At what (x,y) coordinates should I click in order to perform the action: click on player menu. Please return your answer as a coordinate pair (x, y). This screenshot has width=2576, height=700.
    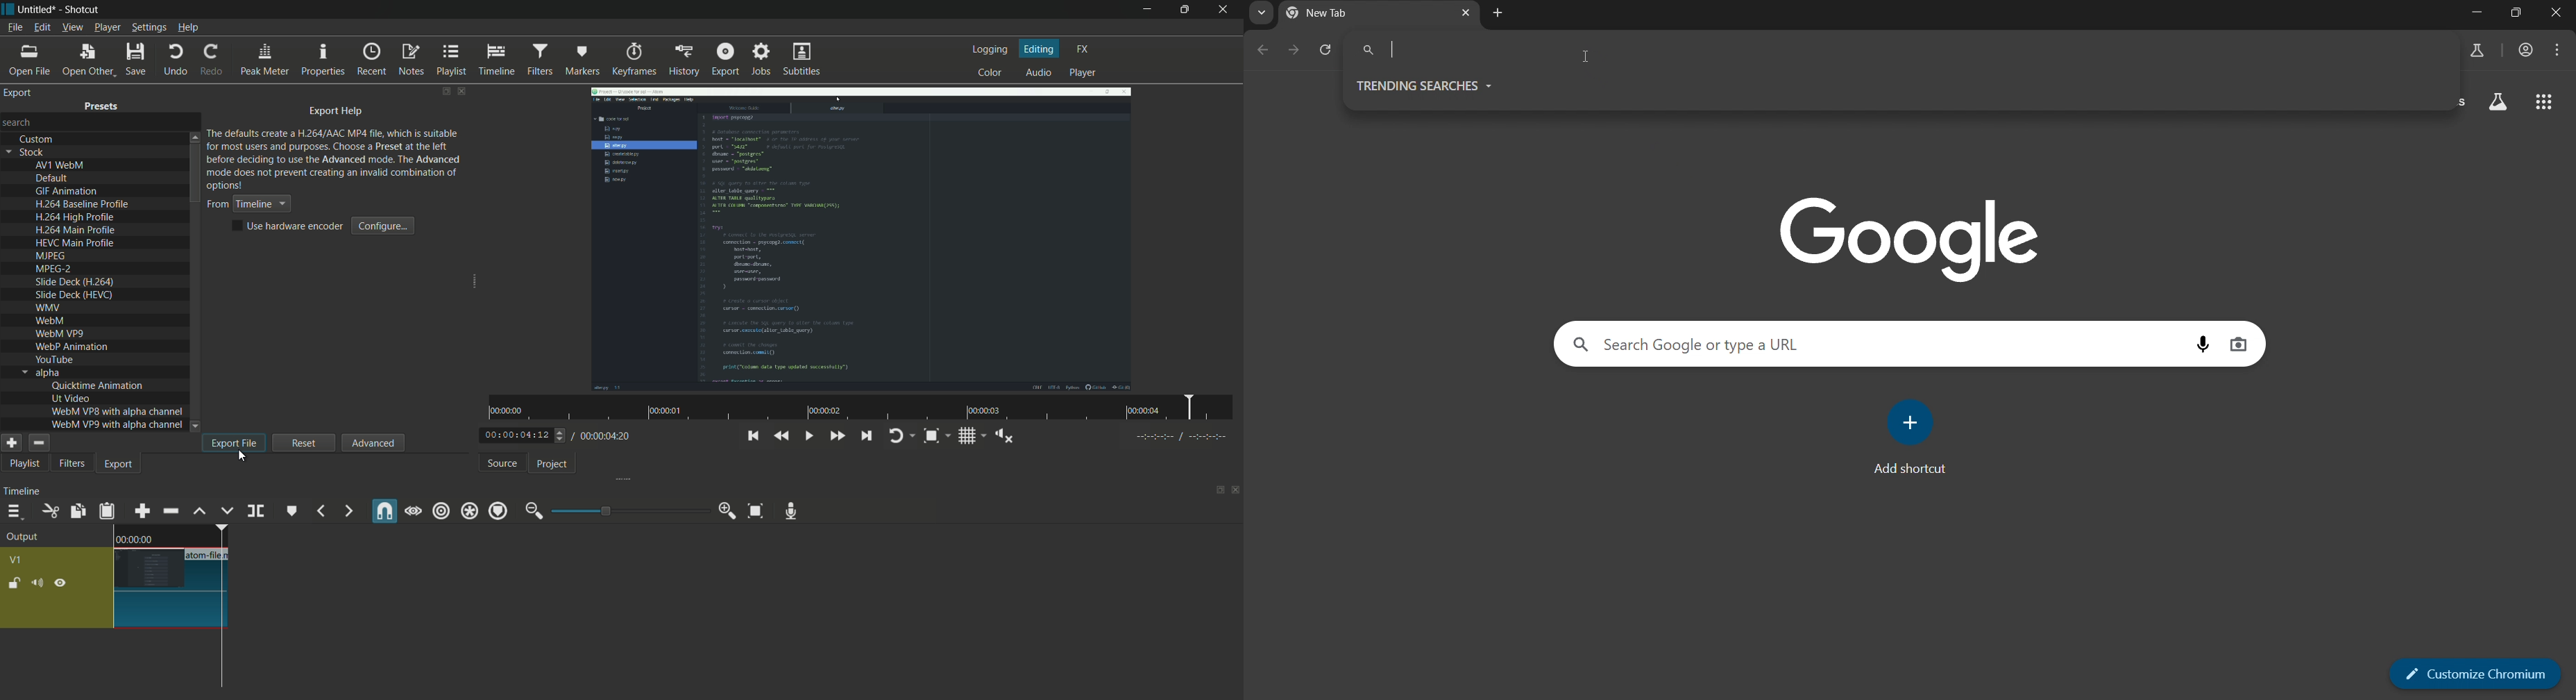
    Looking at the image, I should click on (106, 27).